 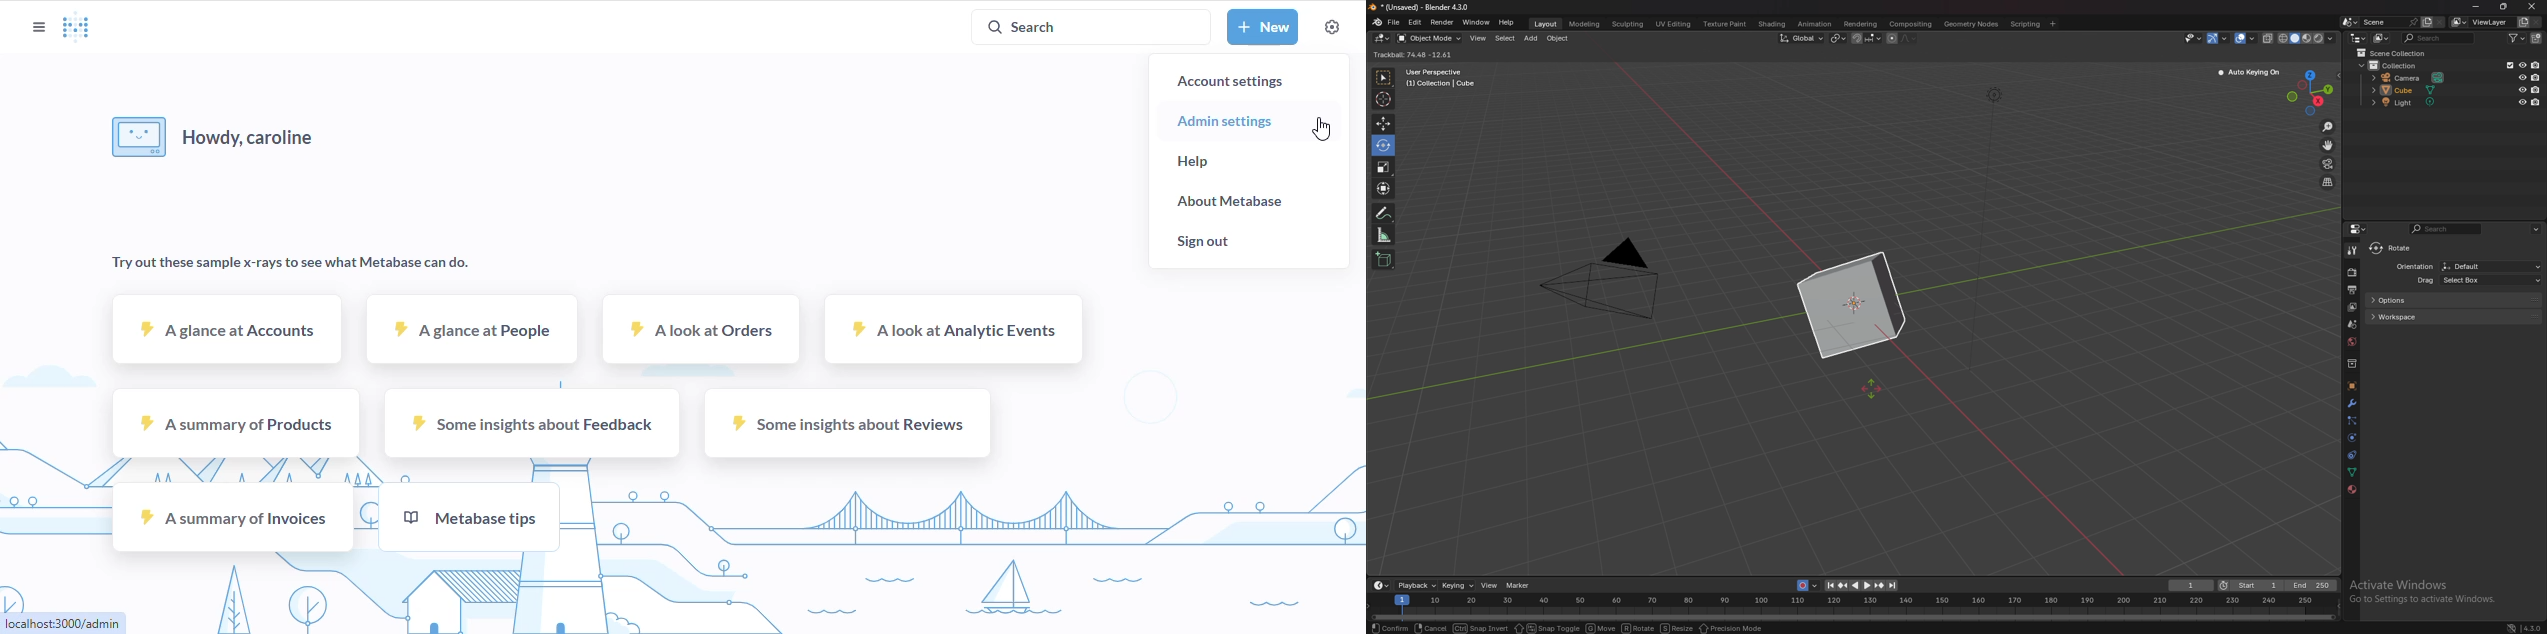 What do you see at coordinates (1851, 306) in the screenshot?
I see `cube` at bounding box center [1851, 306].